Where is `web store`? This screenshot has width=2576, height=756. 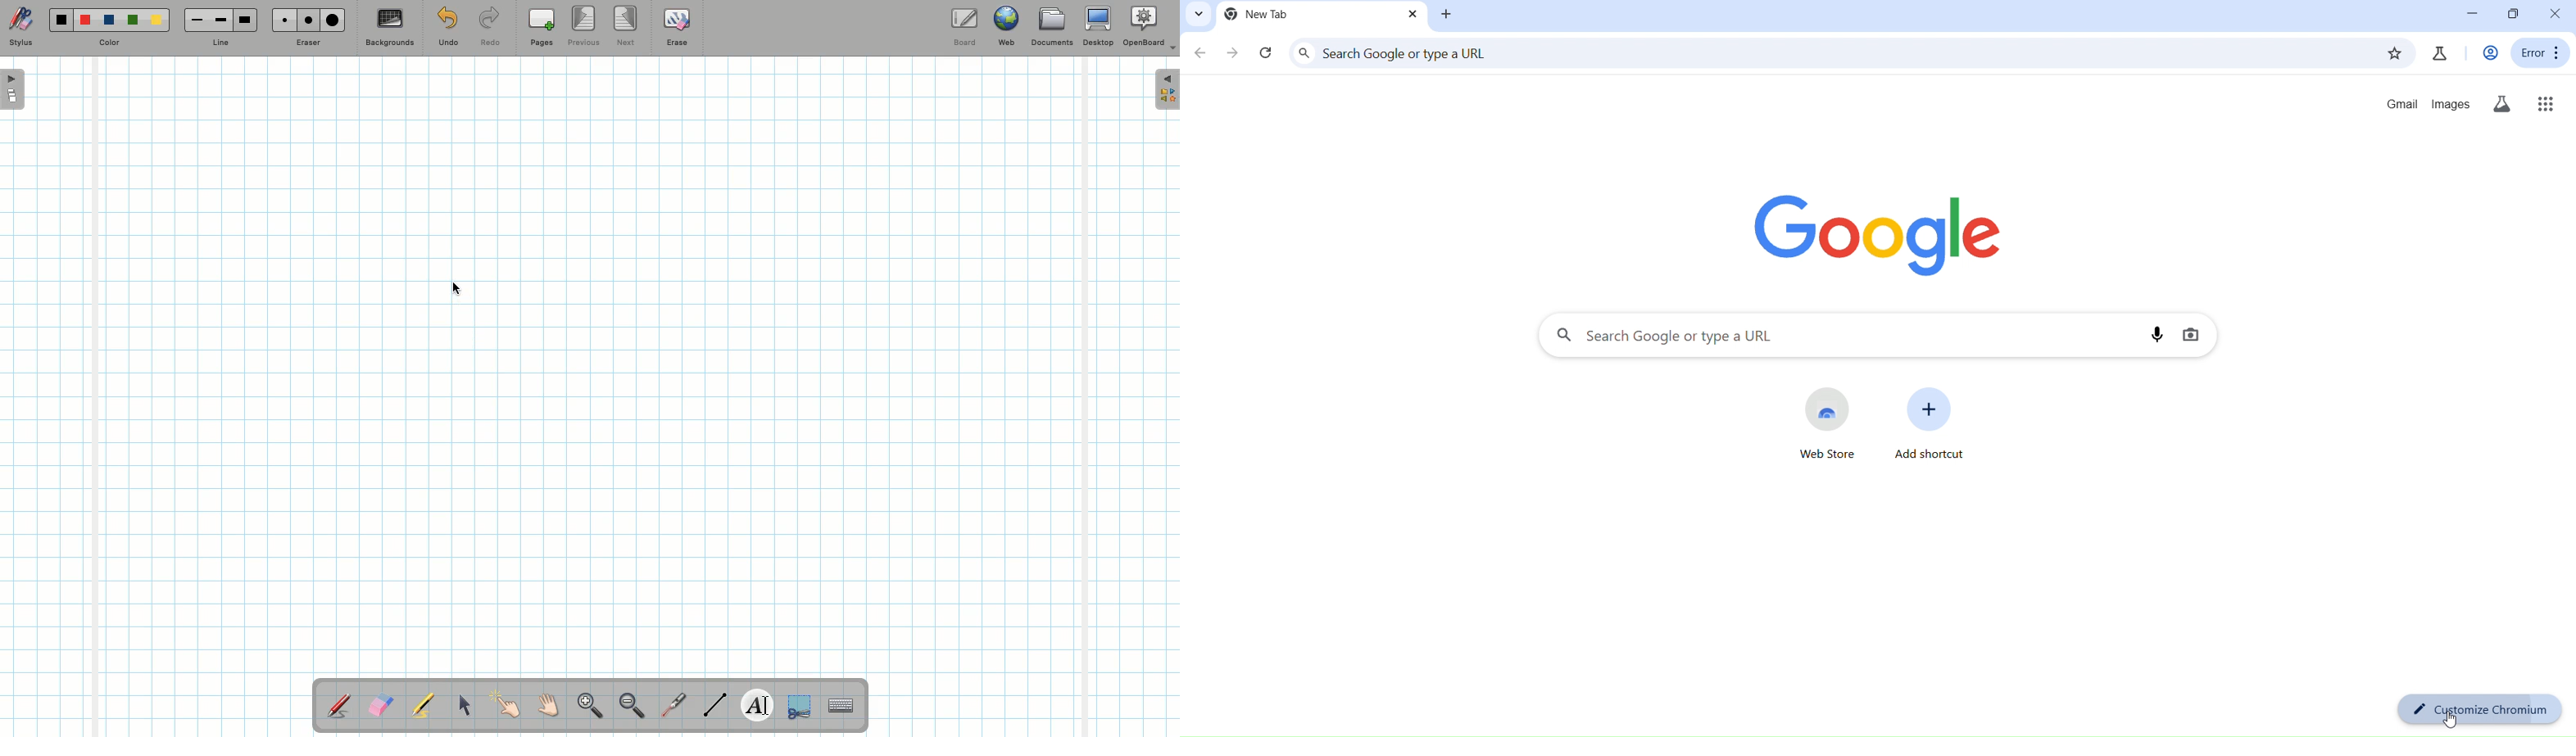 web store is located at coordinates (1833, 422).